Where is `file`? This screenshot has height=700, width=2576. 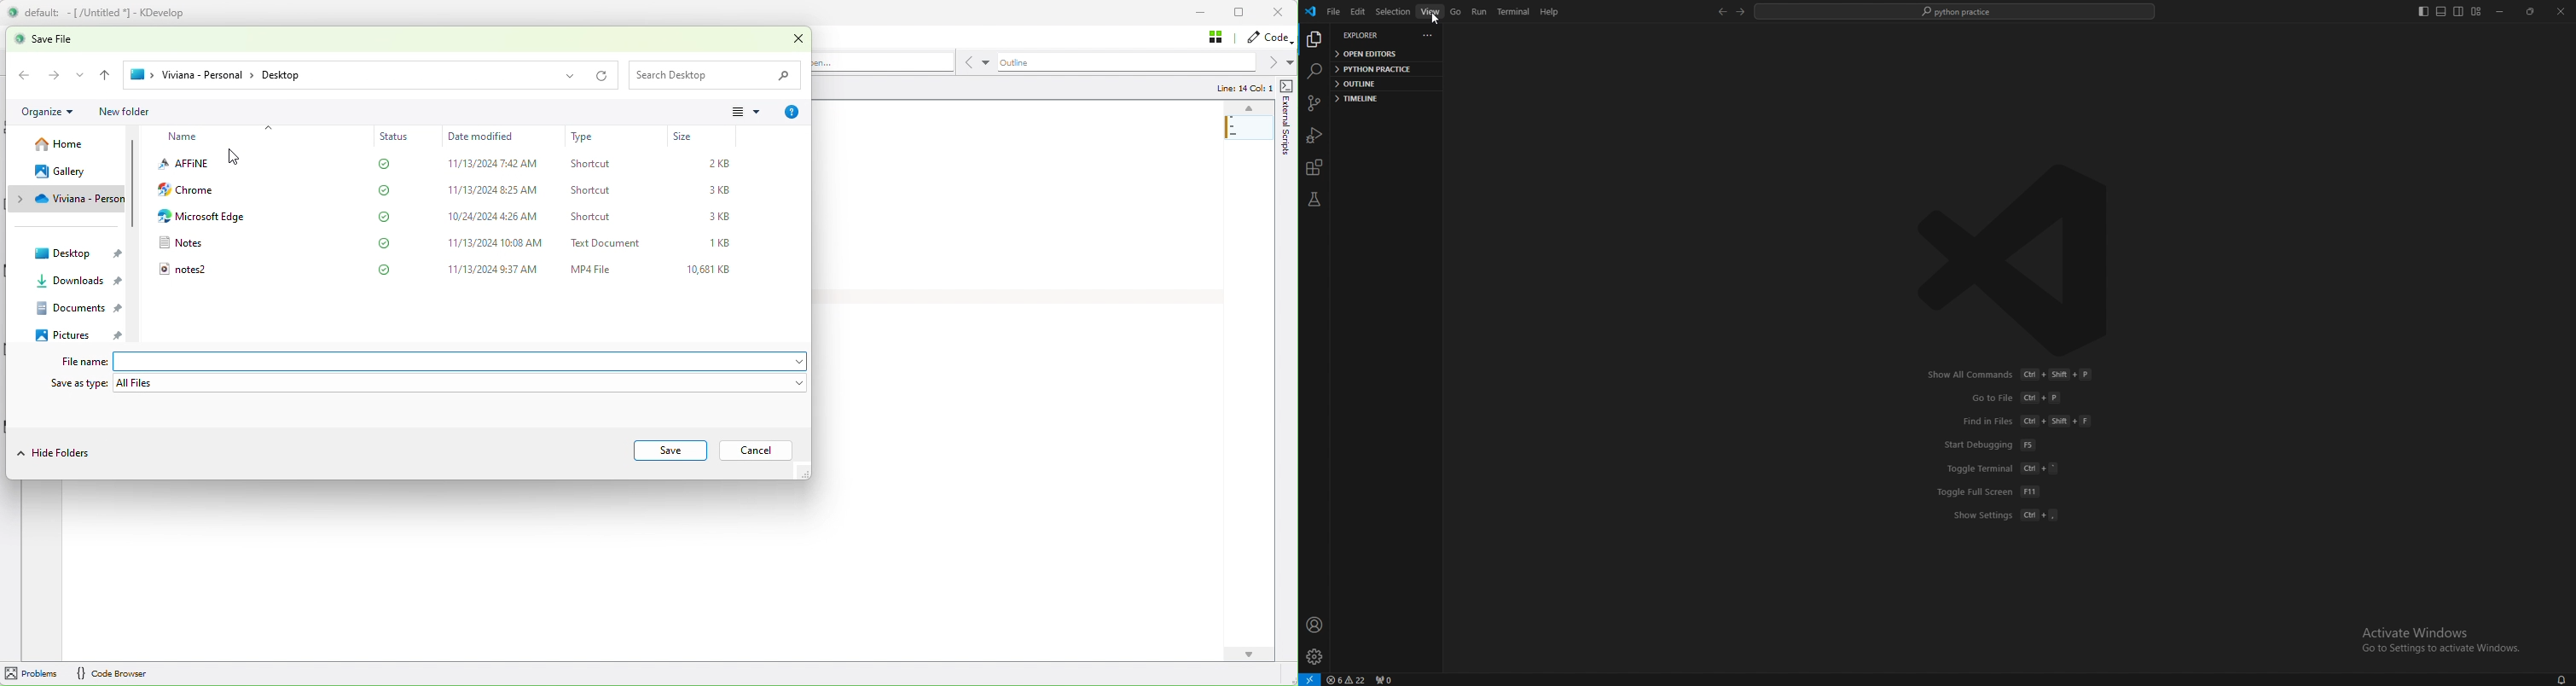
file is located at coordinates (1334, 12).